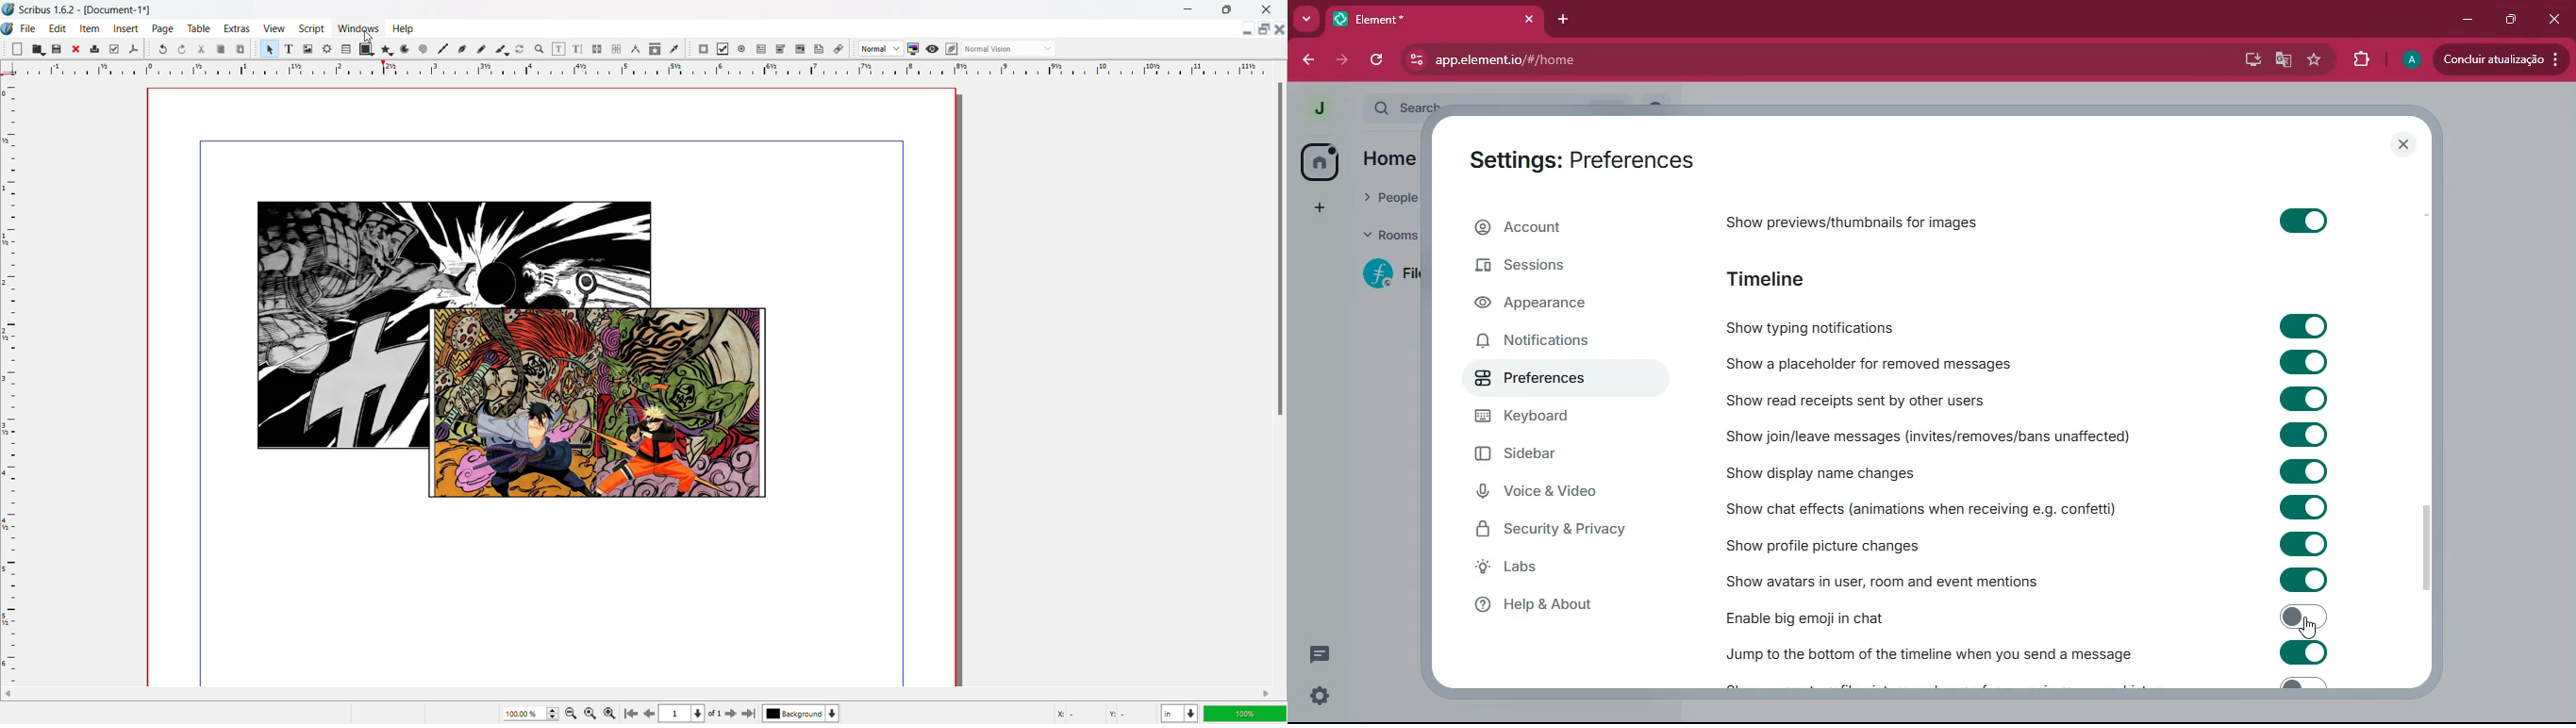  I want to click on arc, so click(406, 48).